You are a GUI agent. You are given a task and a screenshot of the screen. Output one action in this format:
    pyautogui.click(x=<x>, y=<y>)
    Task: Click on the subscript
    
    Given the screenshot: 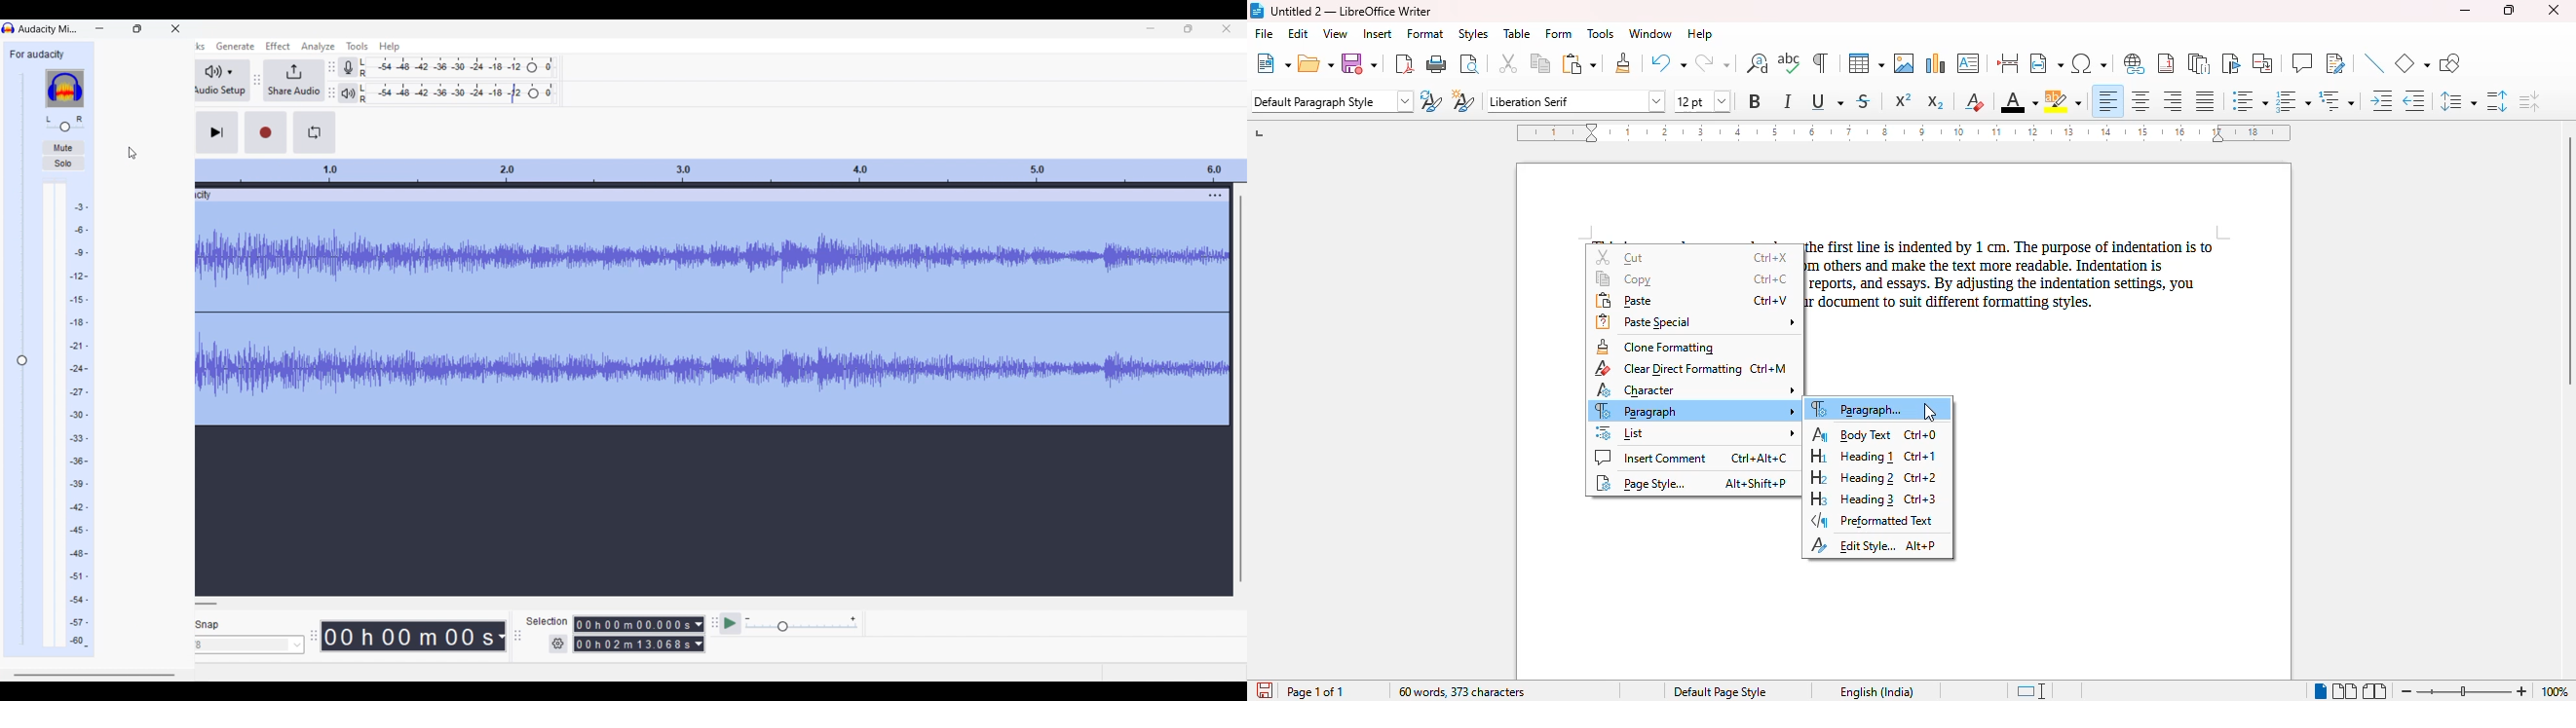 What is the action you would take?
    pyautogui.click(x=1936, y=102)
    